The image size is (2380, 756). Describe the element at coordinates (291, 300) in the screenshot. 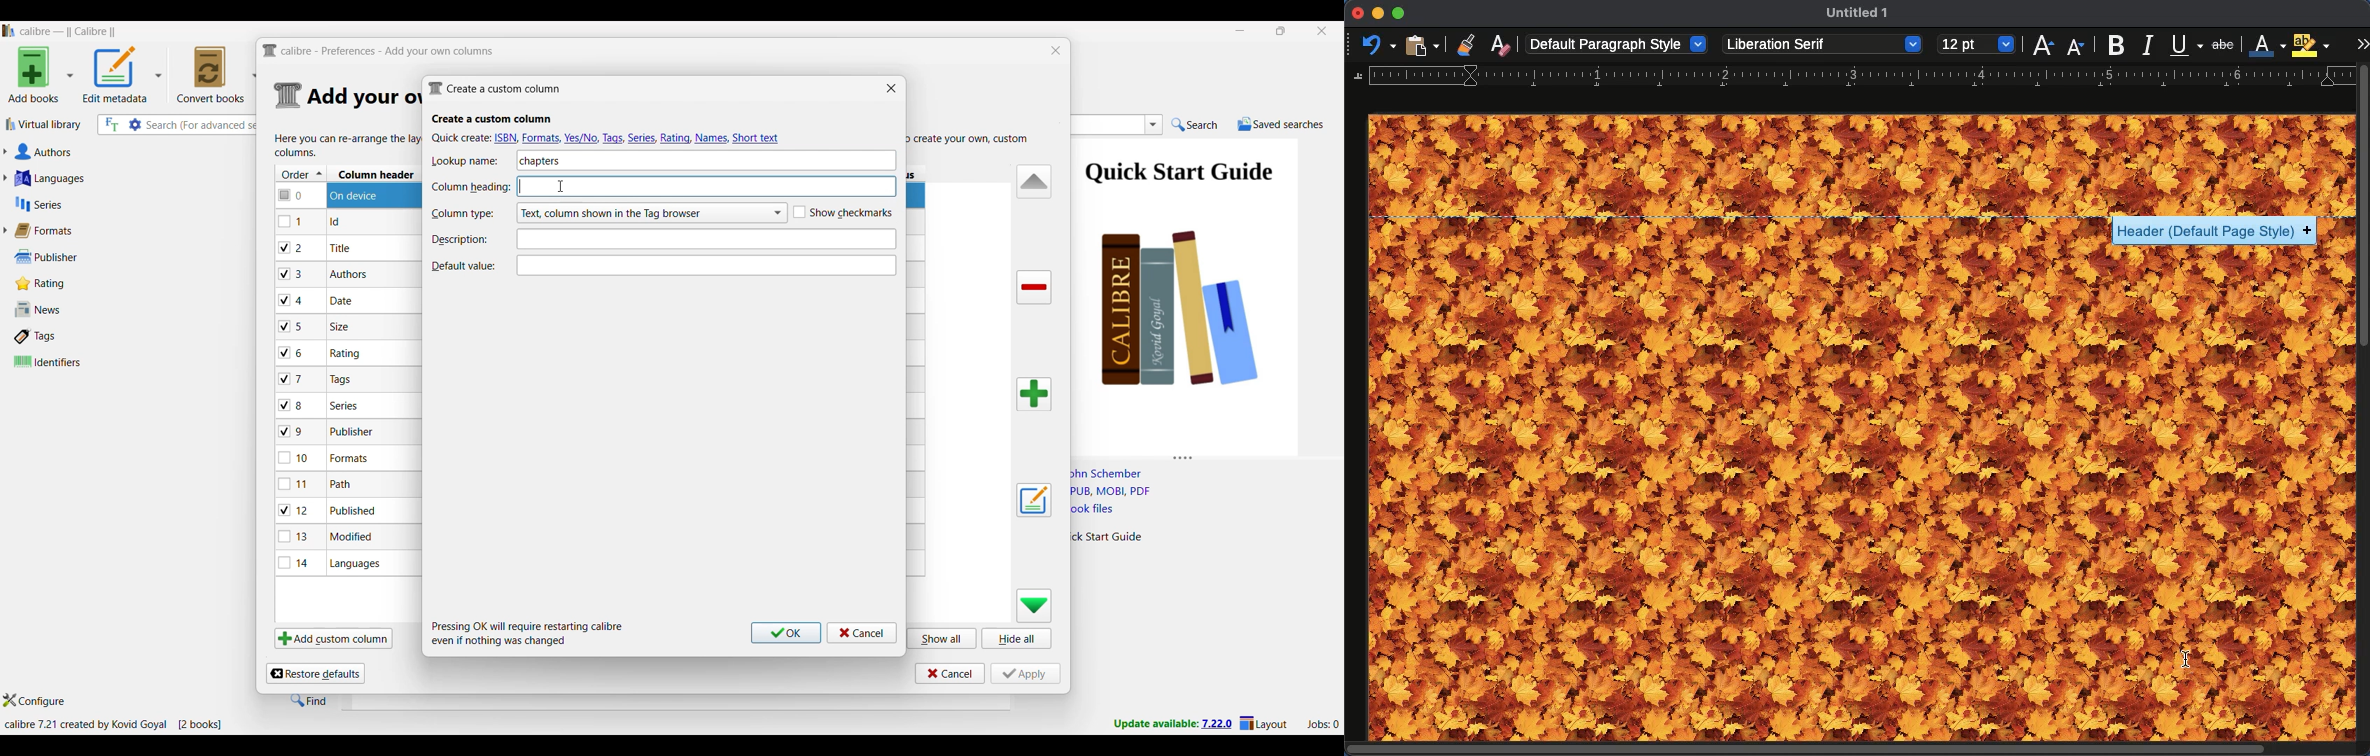

I see `checkbox - 4` at that location.